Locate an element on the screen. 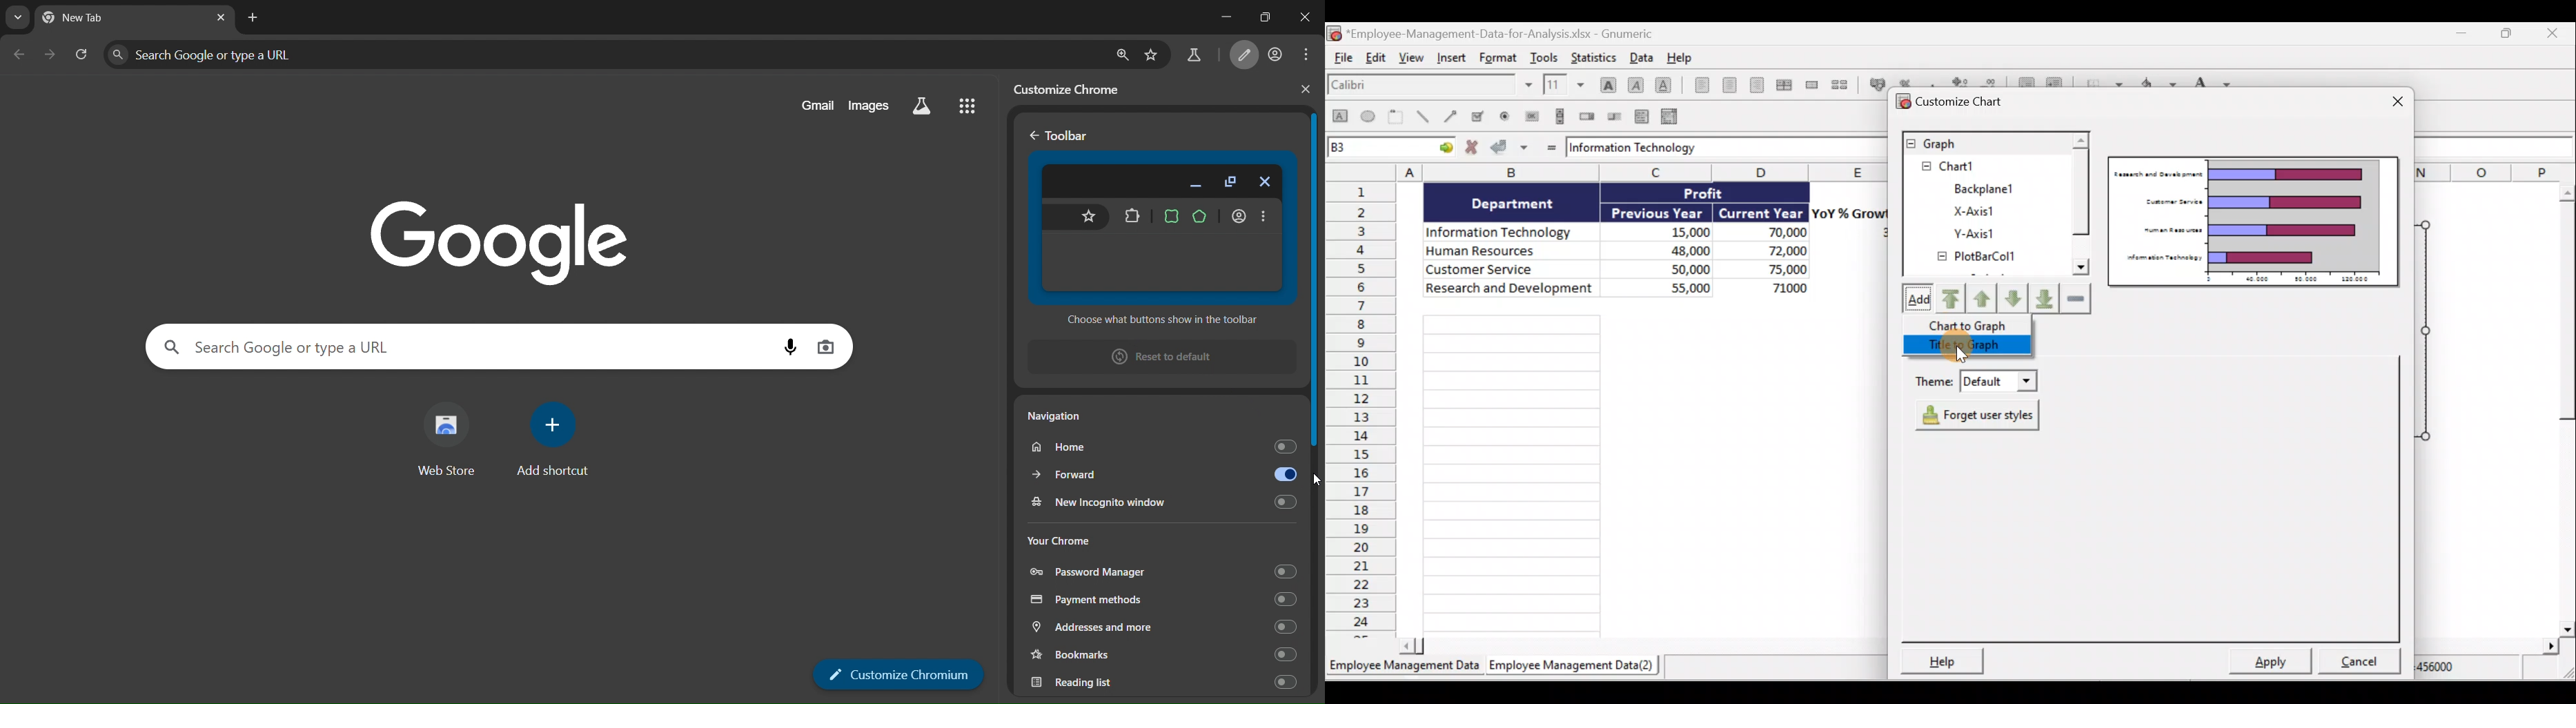 The width and height of the screenshot is (2576, 728). forward is located at coordinates (1163, 475).